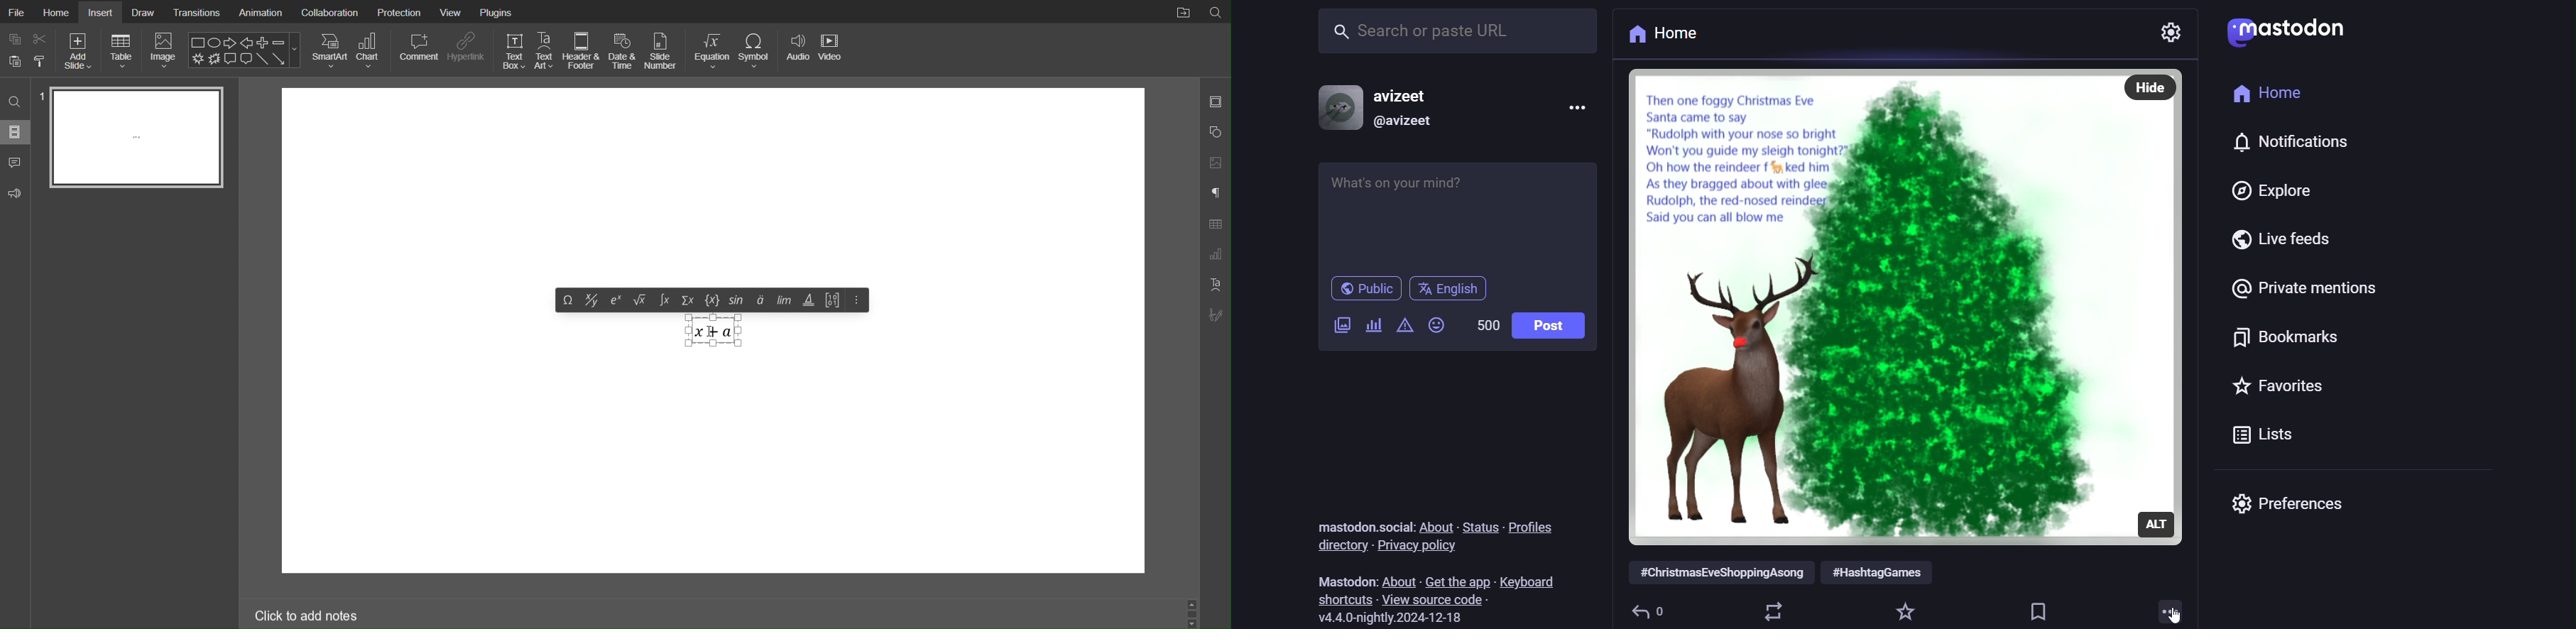 Image resolution: width=2576 pixels, height=644 pixels. What do you see at coordinates (79, 52) in the screenshot?
I see `Add Slide` at bounding box center [79, 52].